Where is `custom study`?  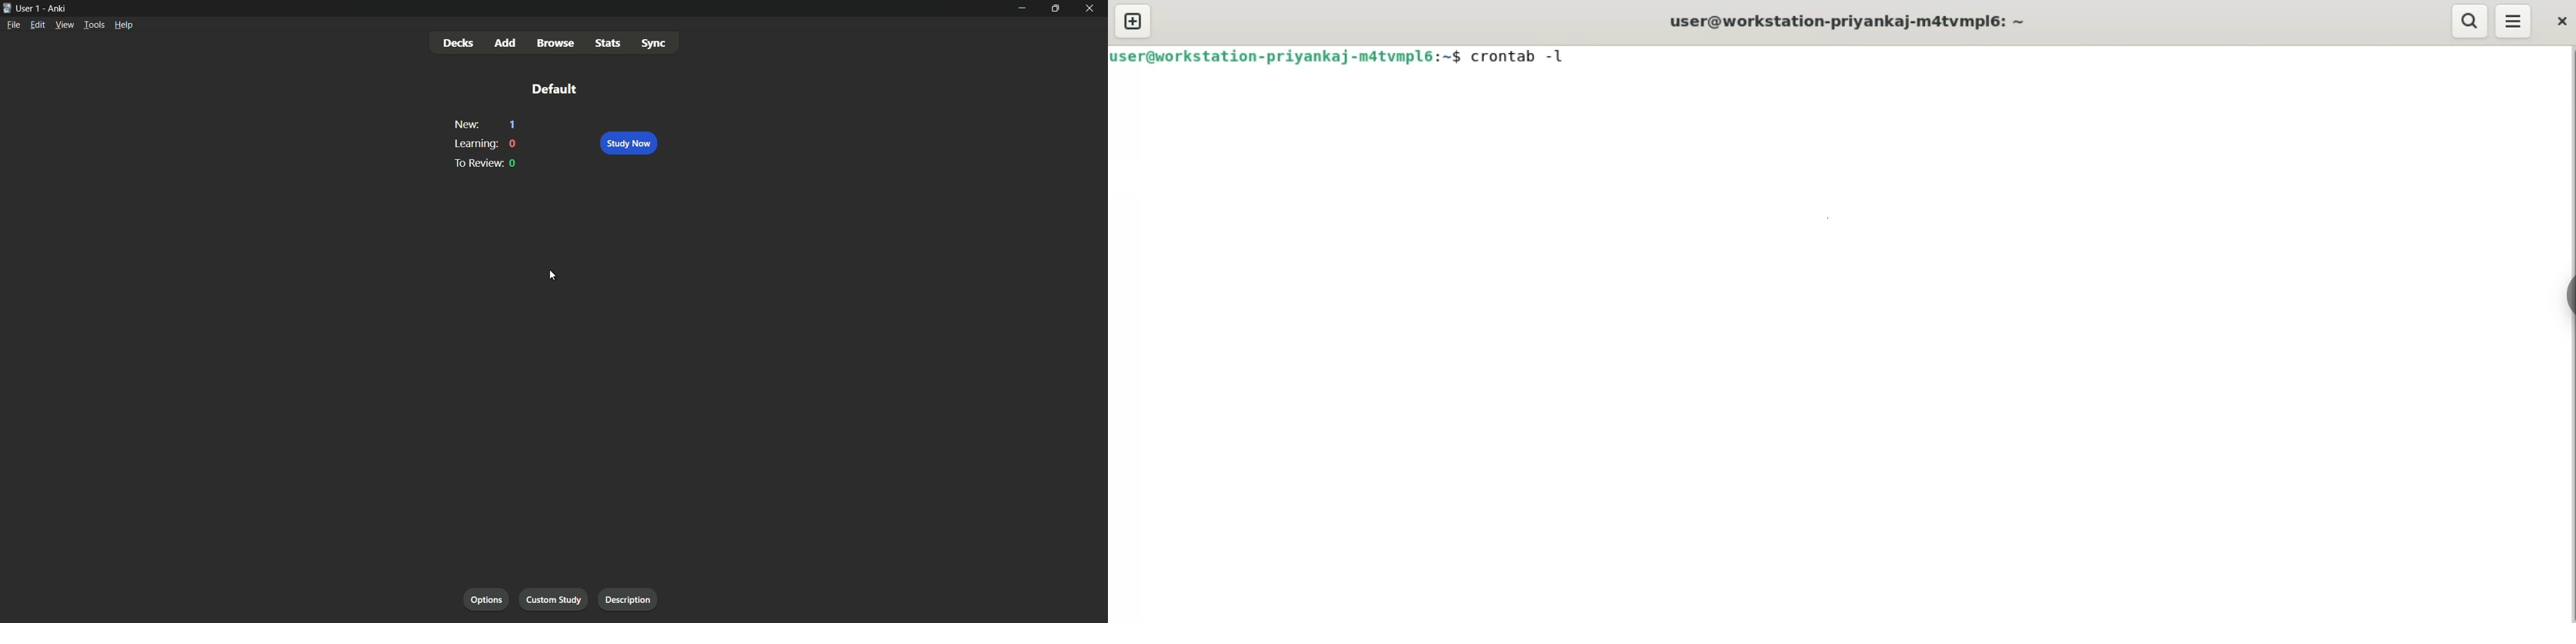 custom study is located at coordinates (555, 598).